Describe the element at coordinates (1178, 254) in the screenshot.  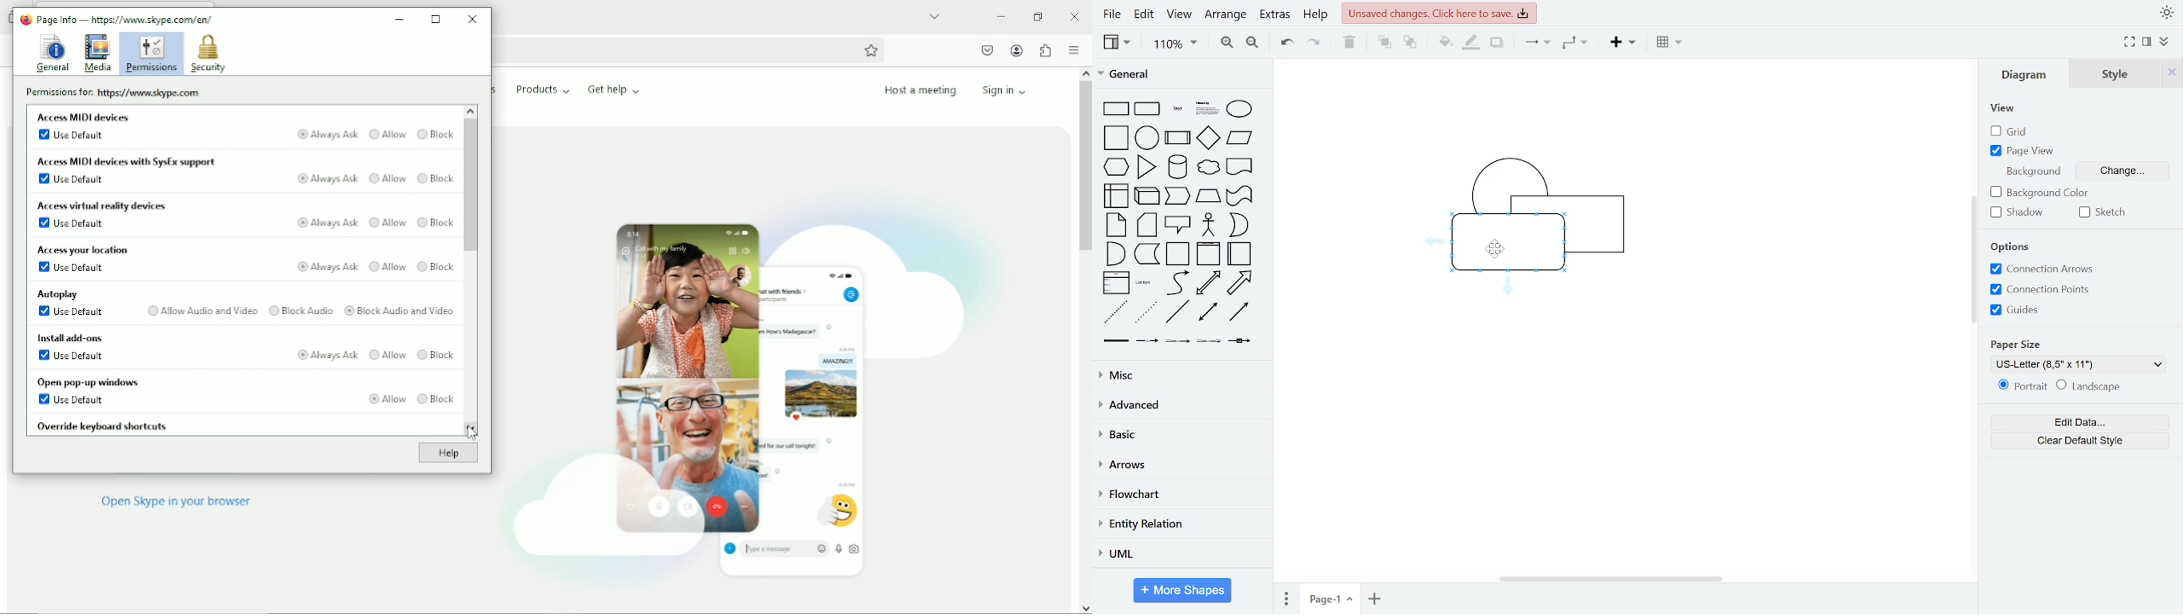
I see `container` at that location.